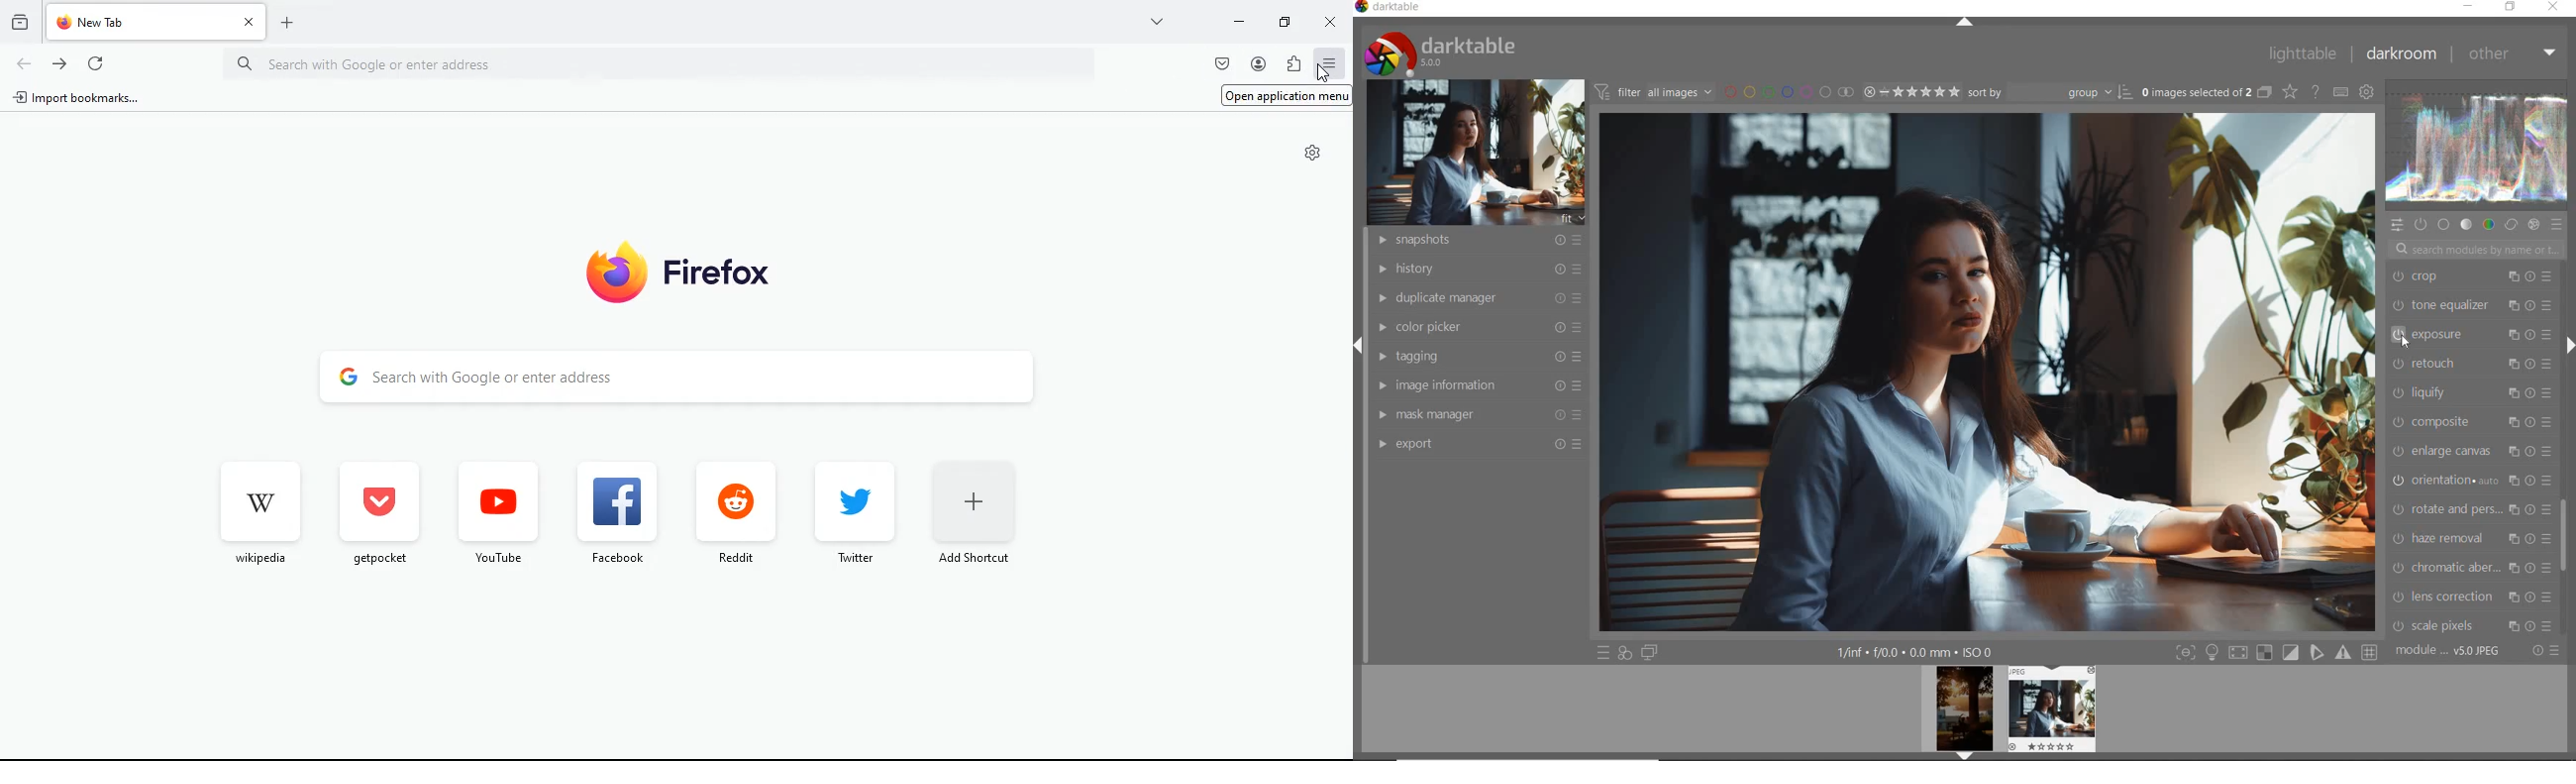 The width and height of the screenshot is (2576, 784). I want to click on Open application menu, so click(1288, 95).